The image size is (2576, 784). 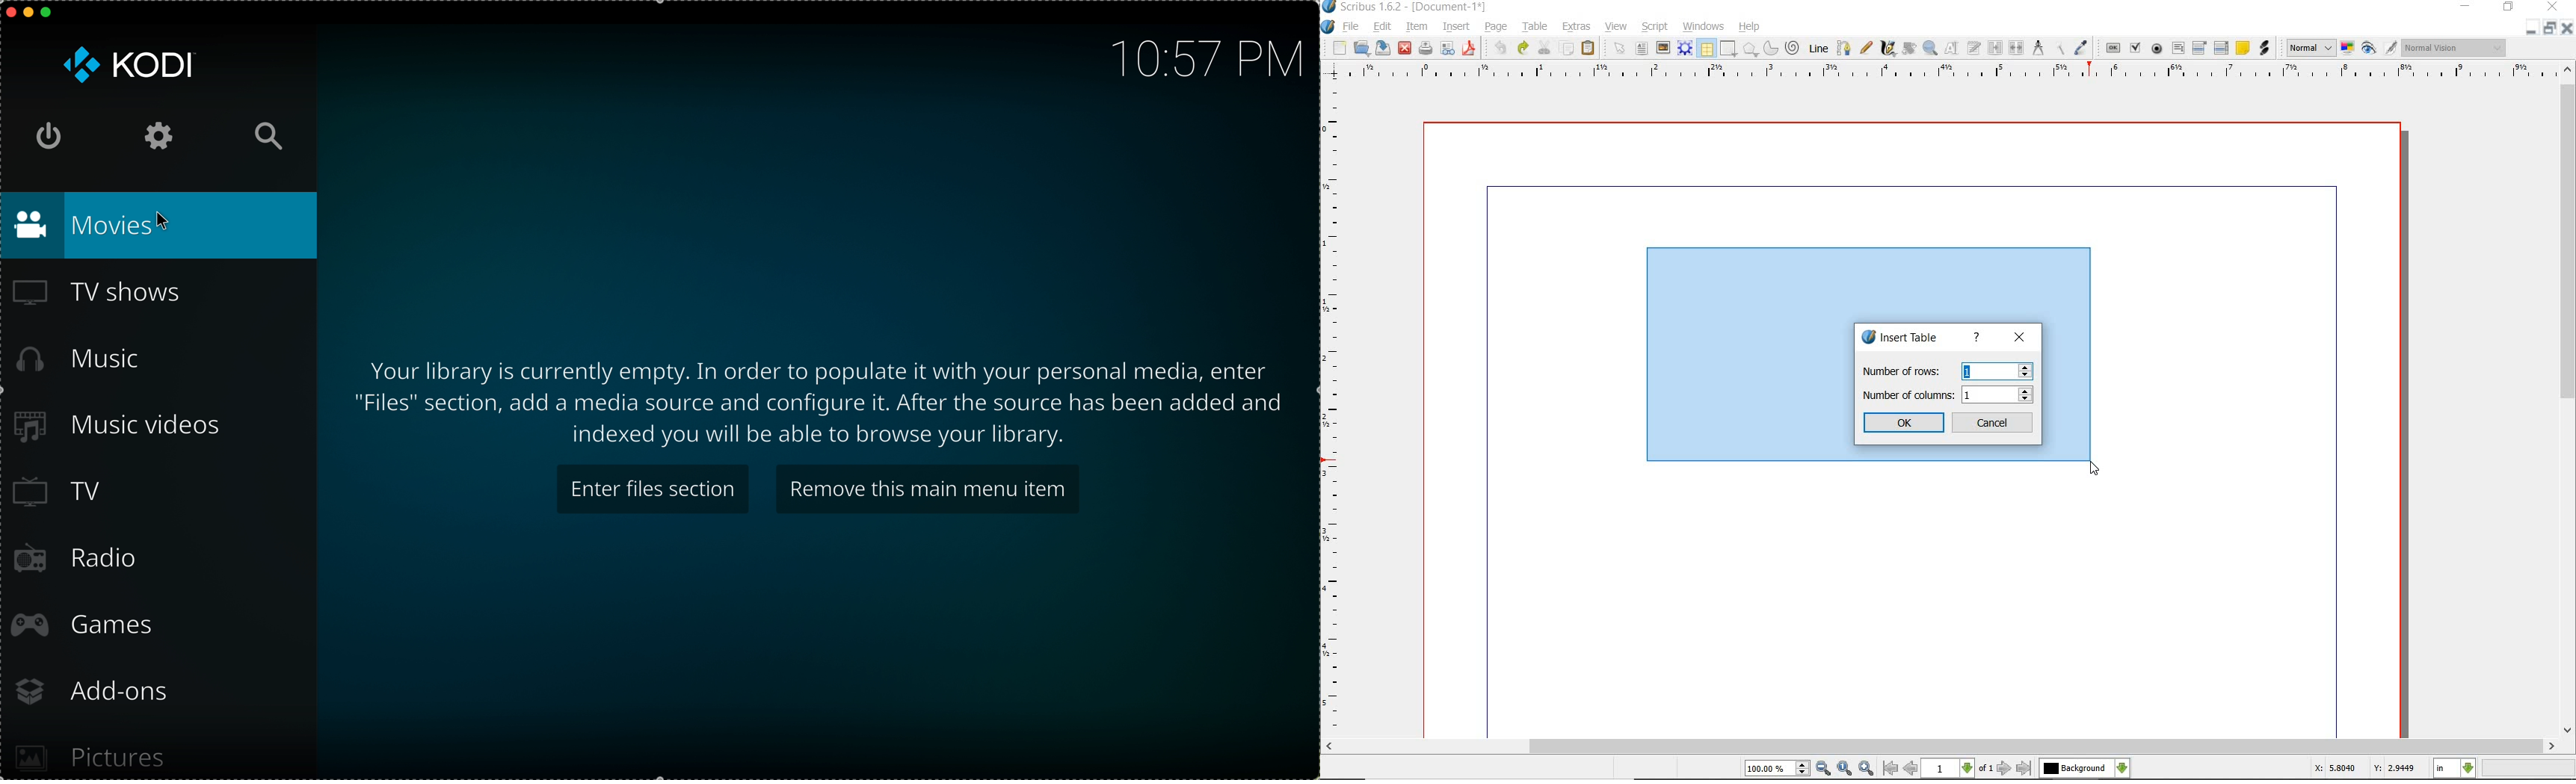 What do you see at coordinates (1994, 424) in the screenshot?
I see `cancel` at bounding box center [1994, 424].